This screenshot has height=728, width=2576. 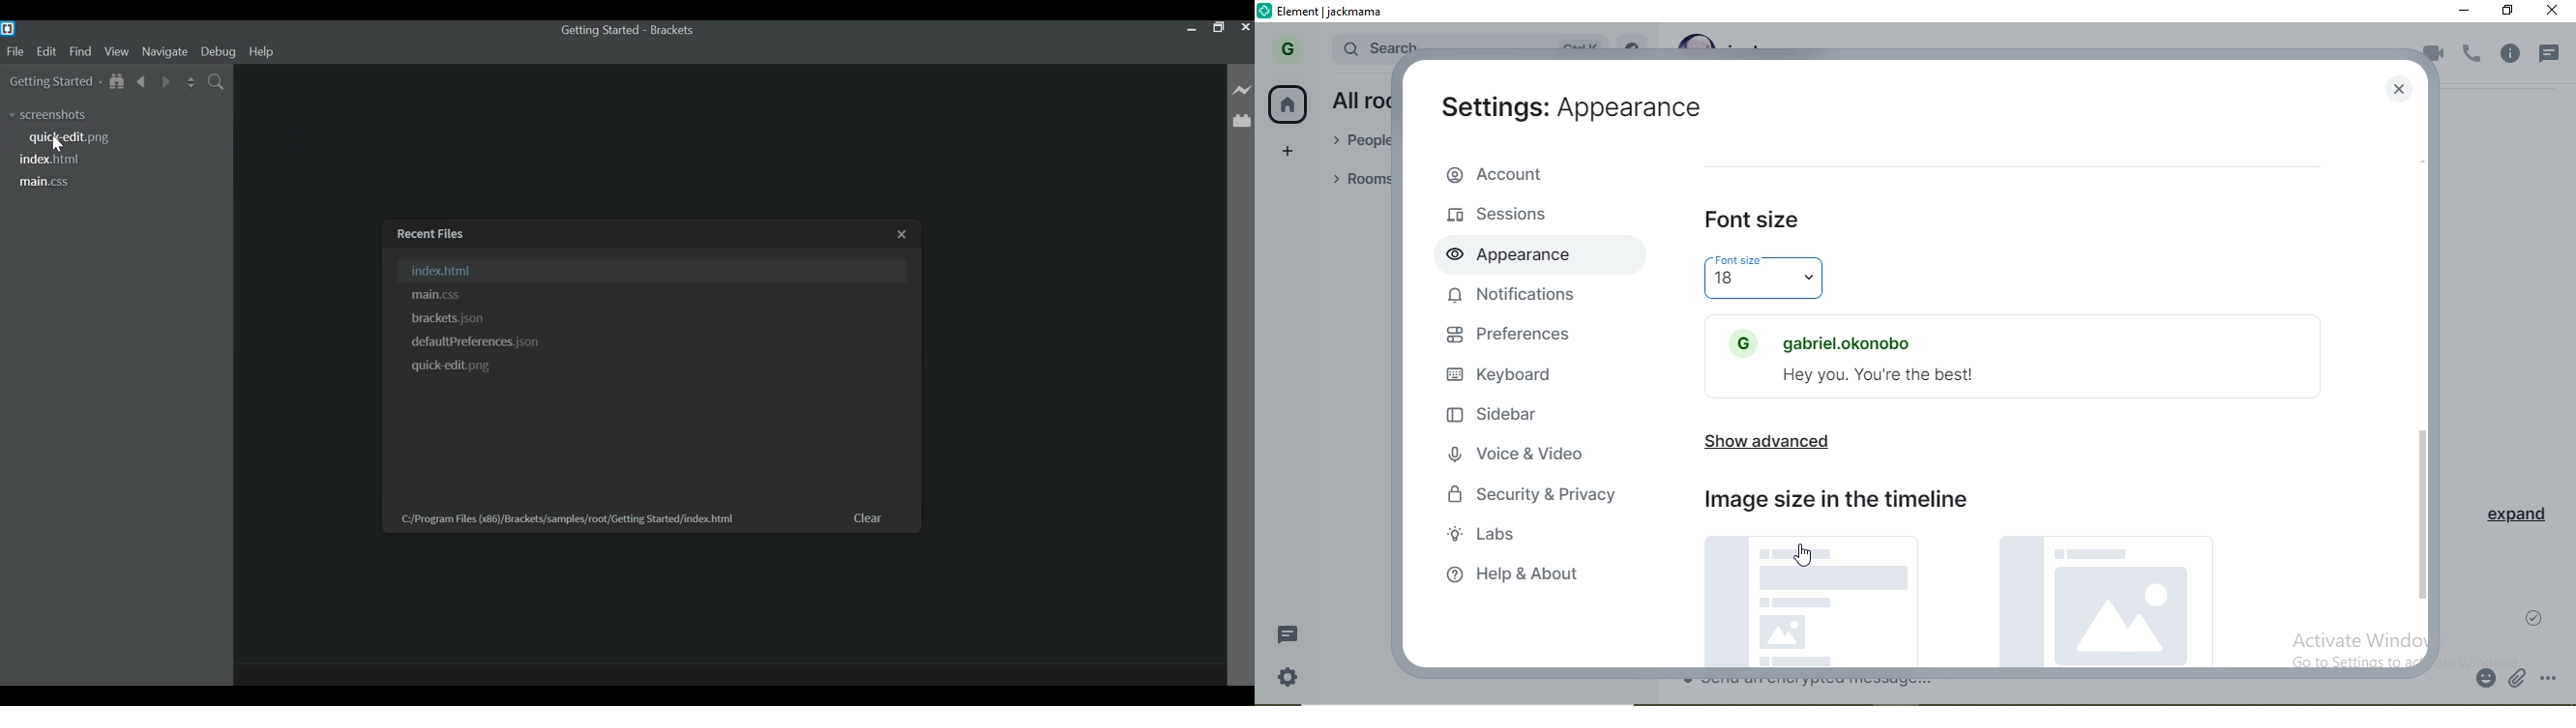 I want to click on Navigate, so click(x=165, y=52).